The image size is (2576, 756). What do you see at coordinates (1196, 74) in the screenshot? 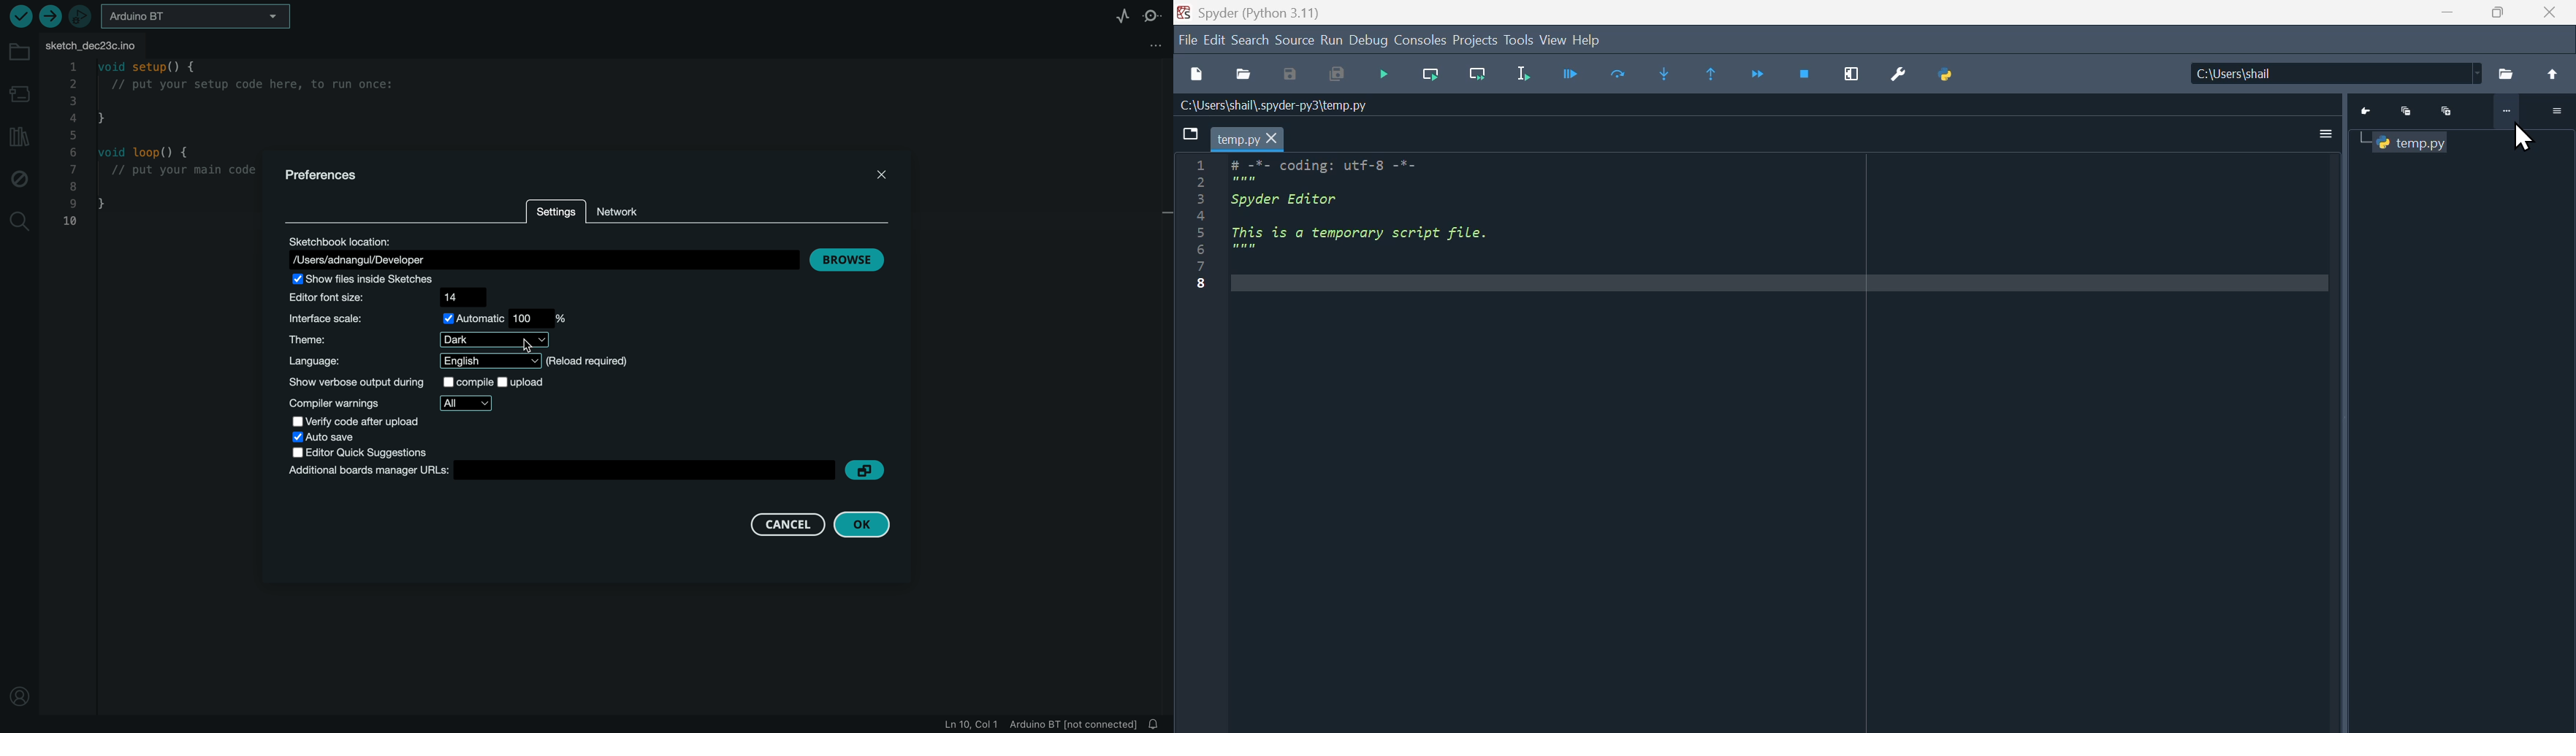
I see `New files` at bounding box center [1196, 74].